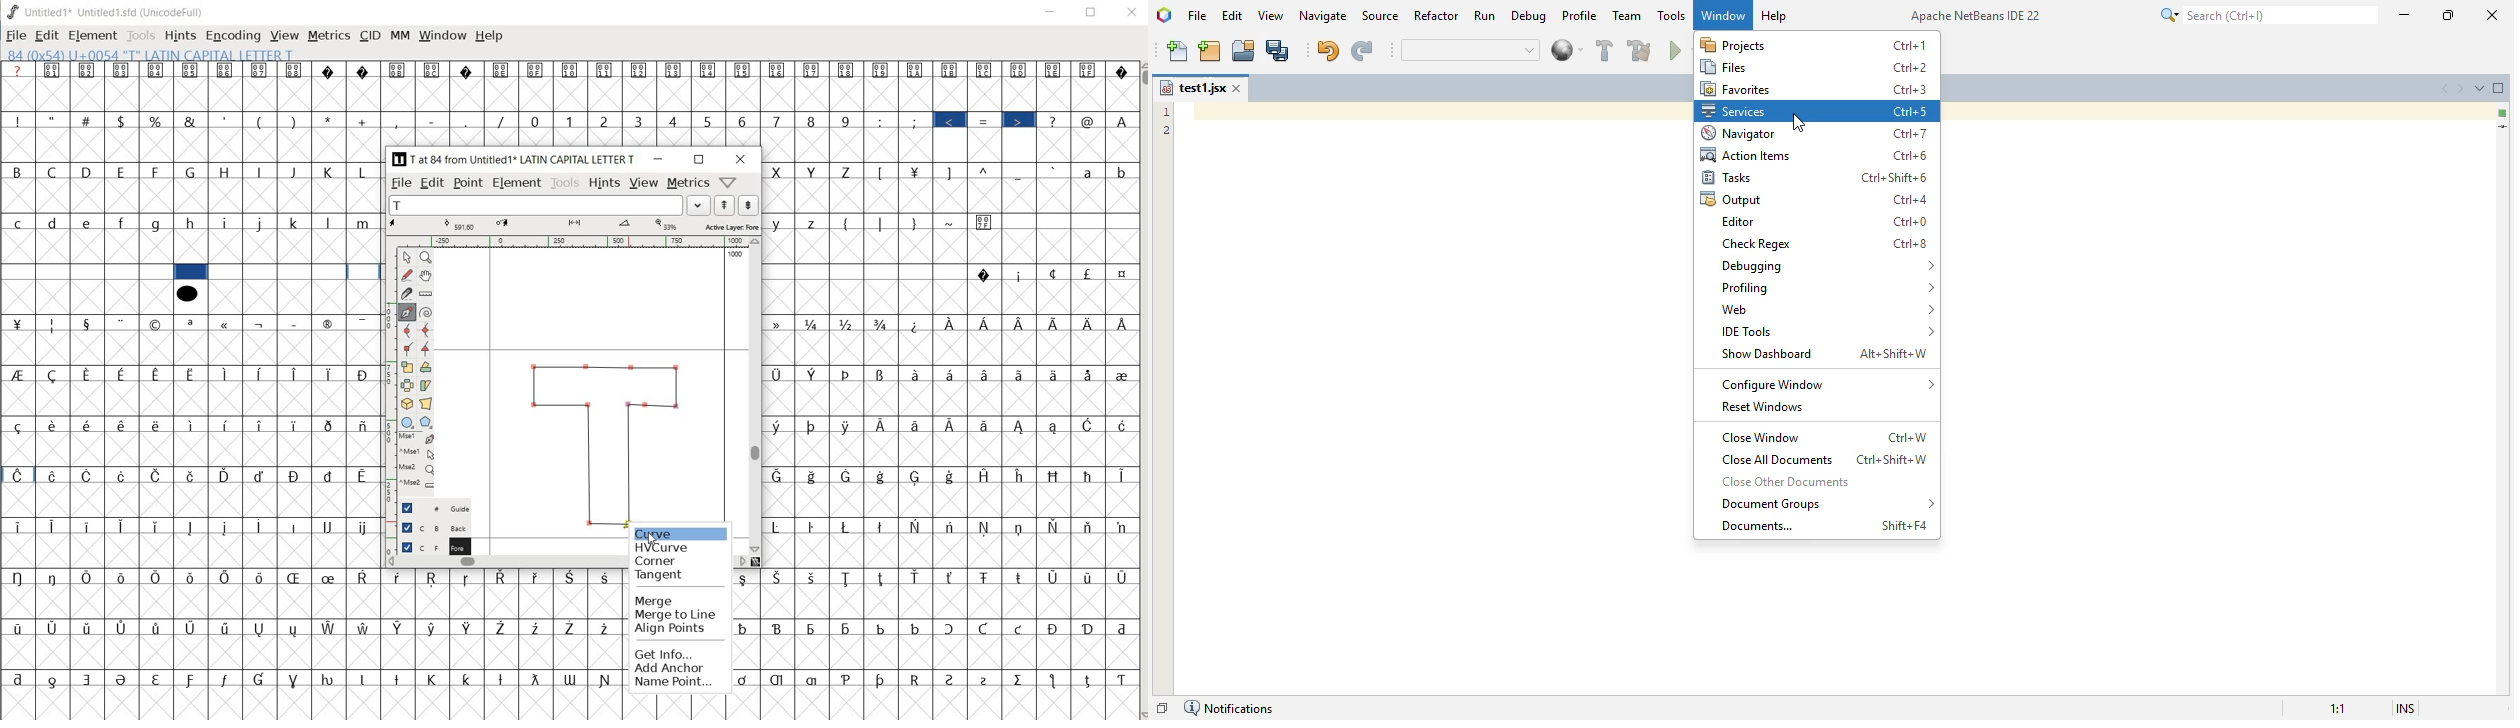 This screenshot has height=728, width=2520. What do you see at coordinates (986, 527) in the screenshot?
I see `Symbol` at bounding box center [986, 527].